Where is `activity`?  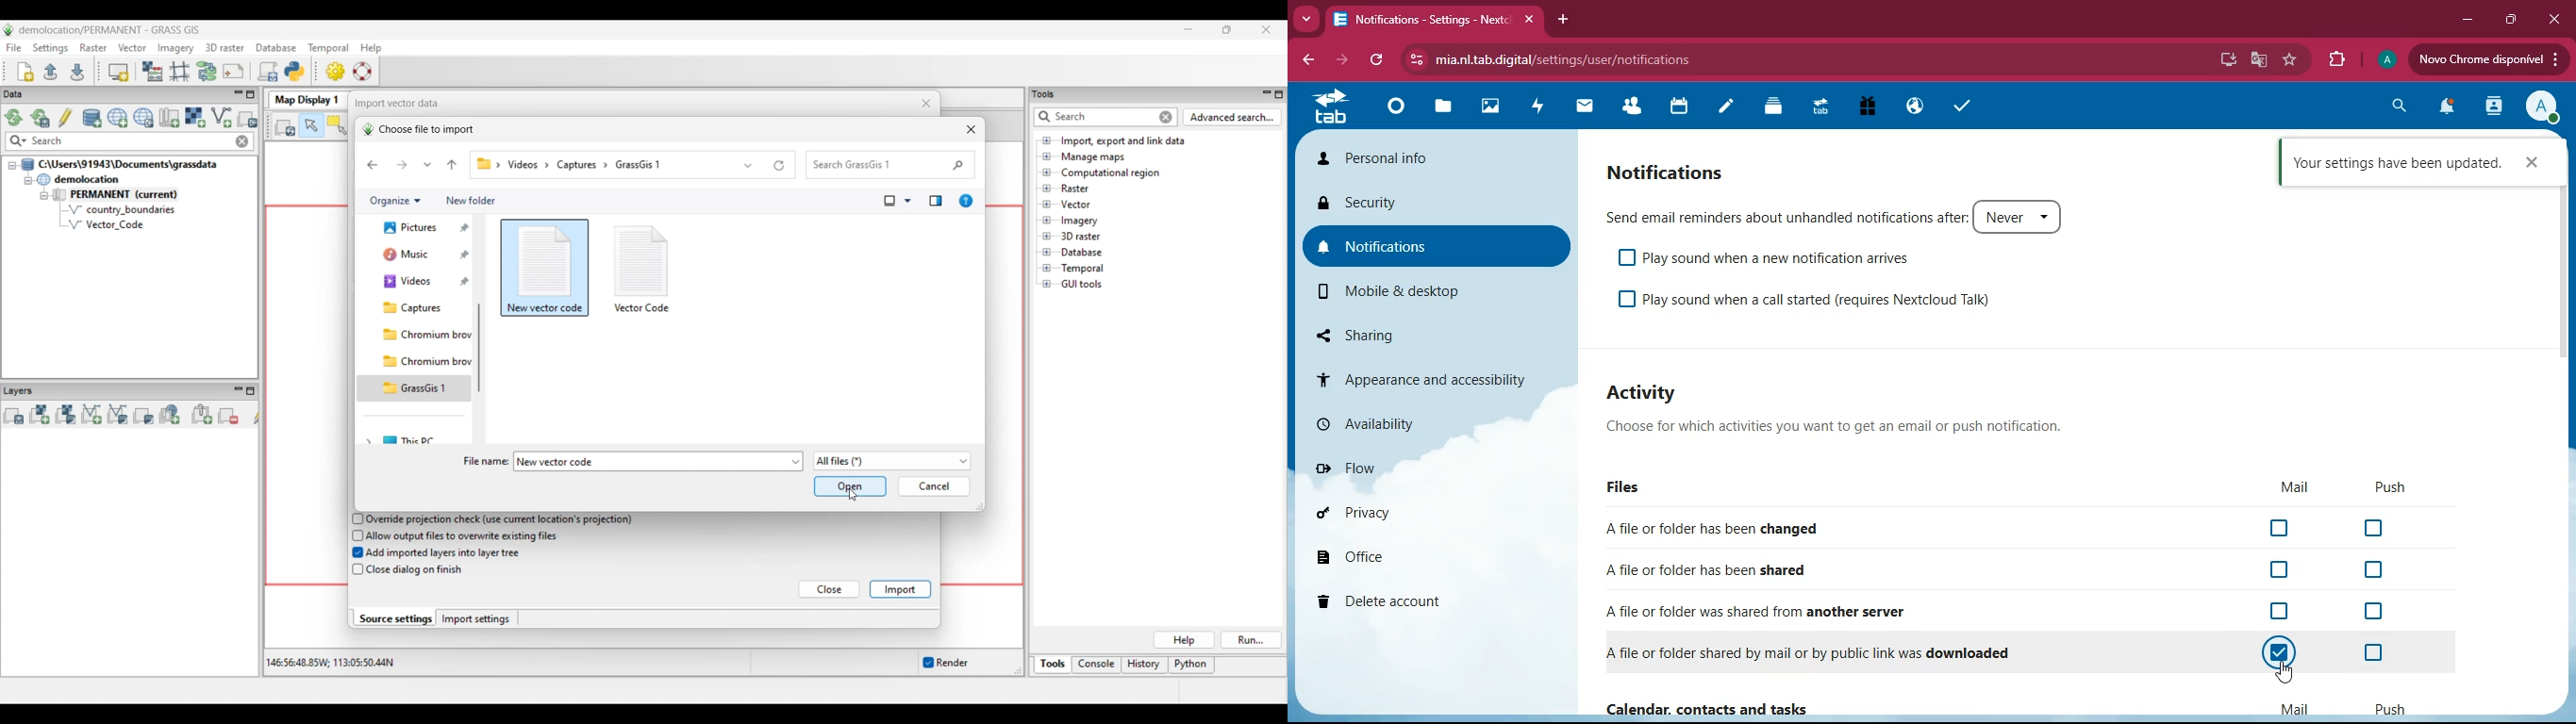 activity is located at coordinates (1651, 392).